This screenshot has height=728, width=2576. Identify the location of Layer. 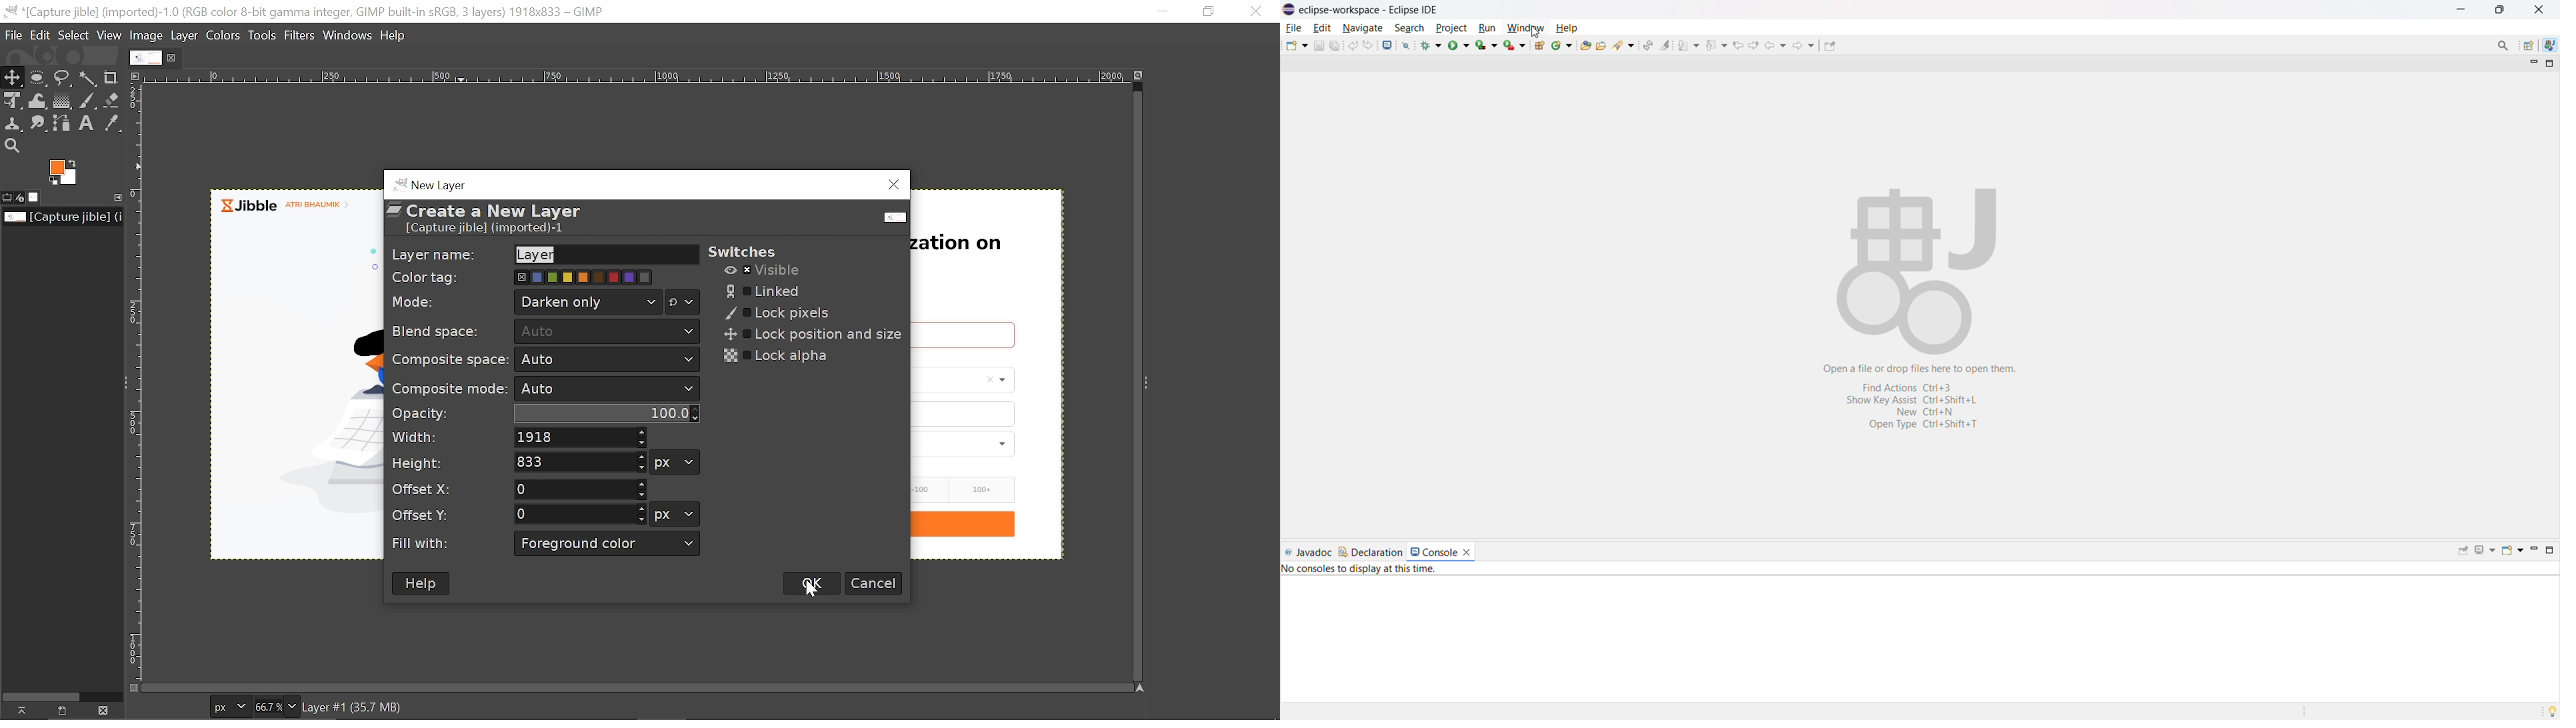
(186, 34).